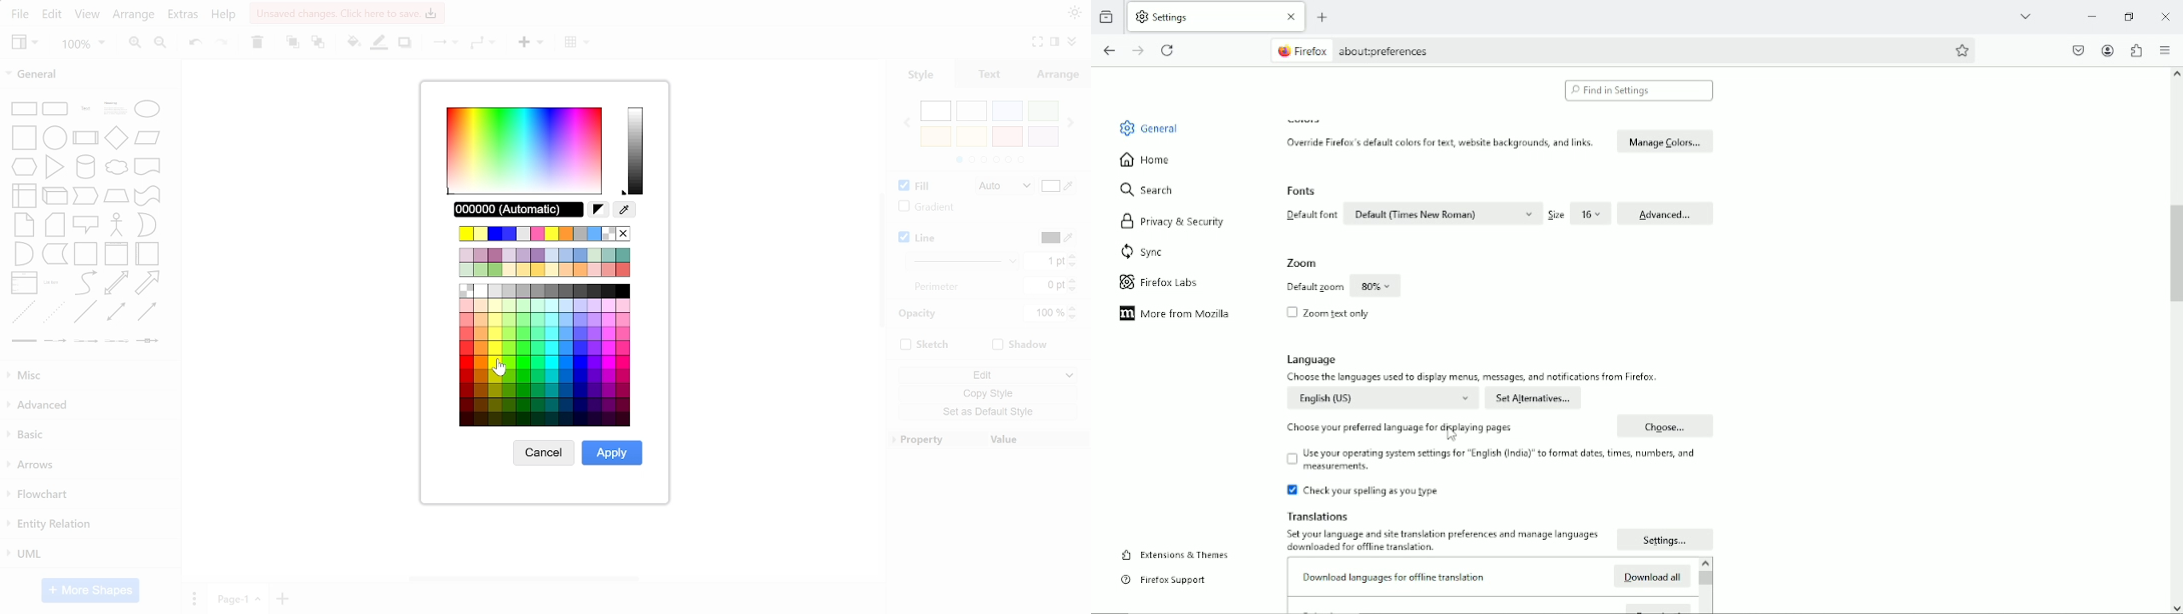  What do you see at coordinates (547, 356) in the screenshot?
I see `all colors` at bounding box center [547, 356].